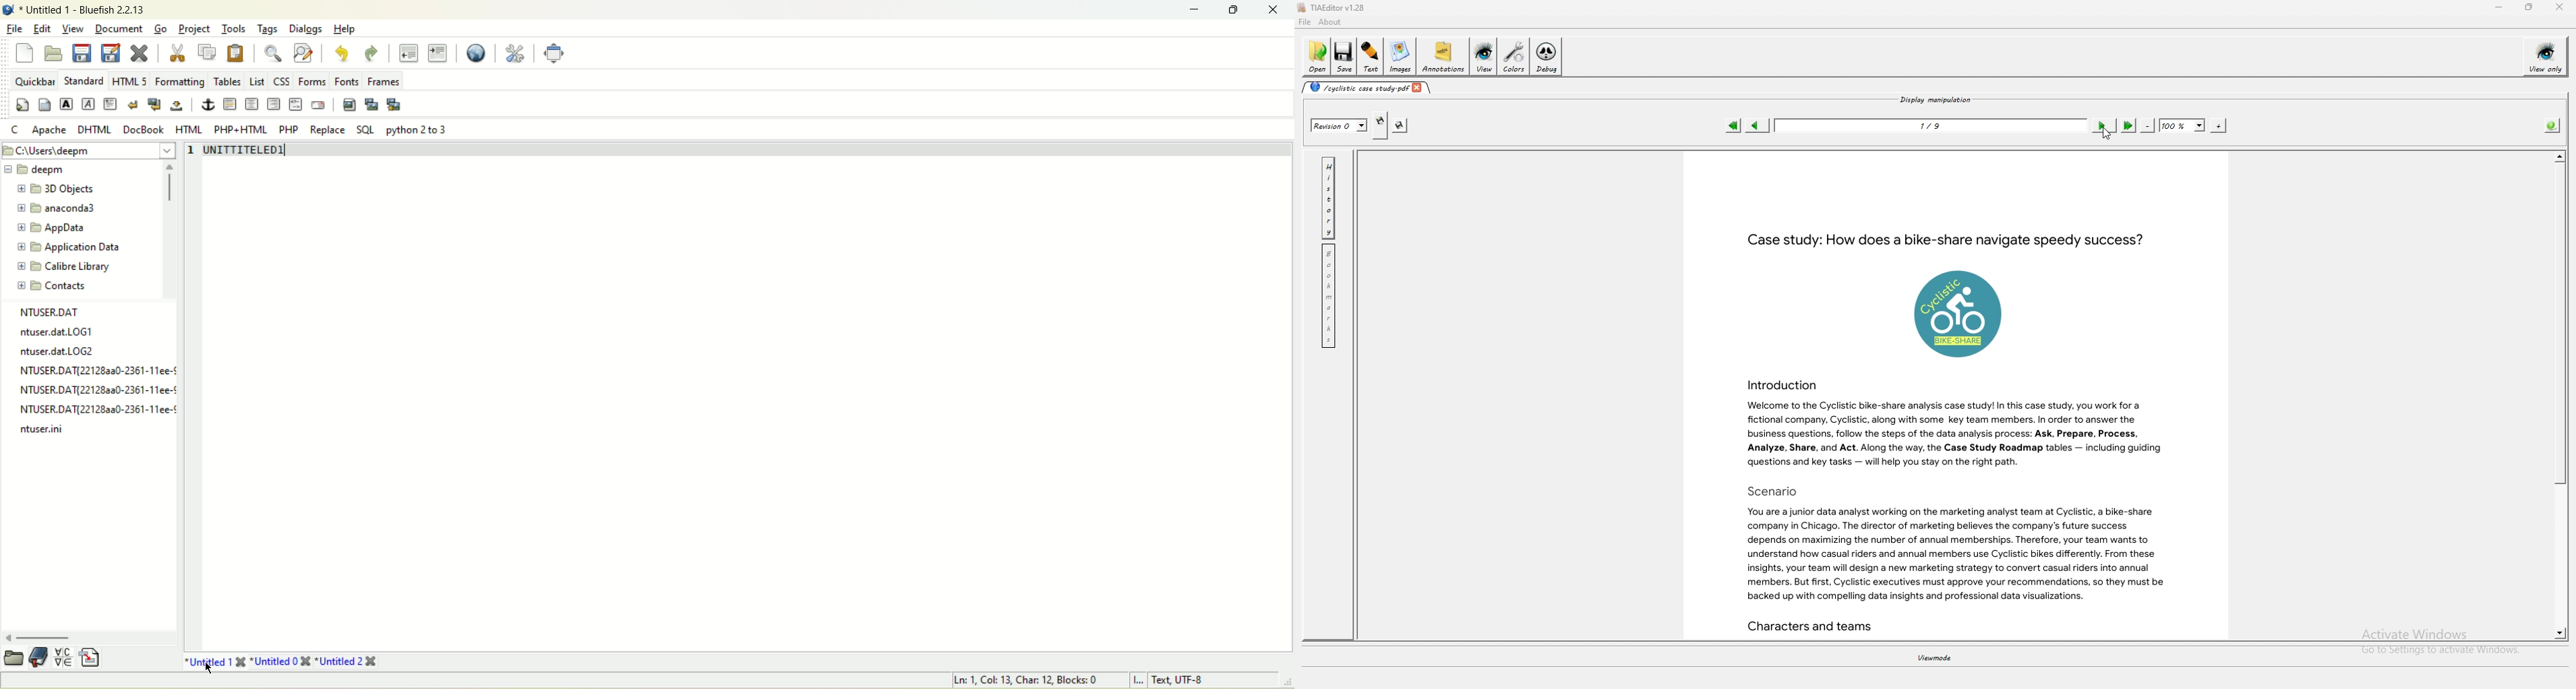 The width and height of the screenshot is (2576, 700). I want to click on Ln 1, Col 13, Char 12, Blocks 0, so click(1023, 681).